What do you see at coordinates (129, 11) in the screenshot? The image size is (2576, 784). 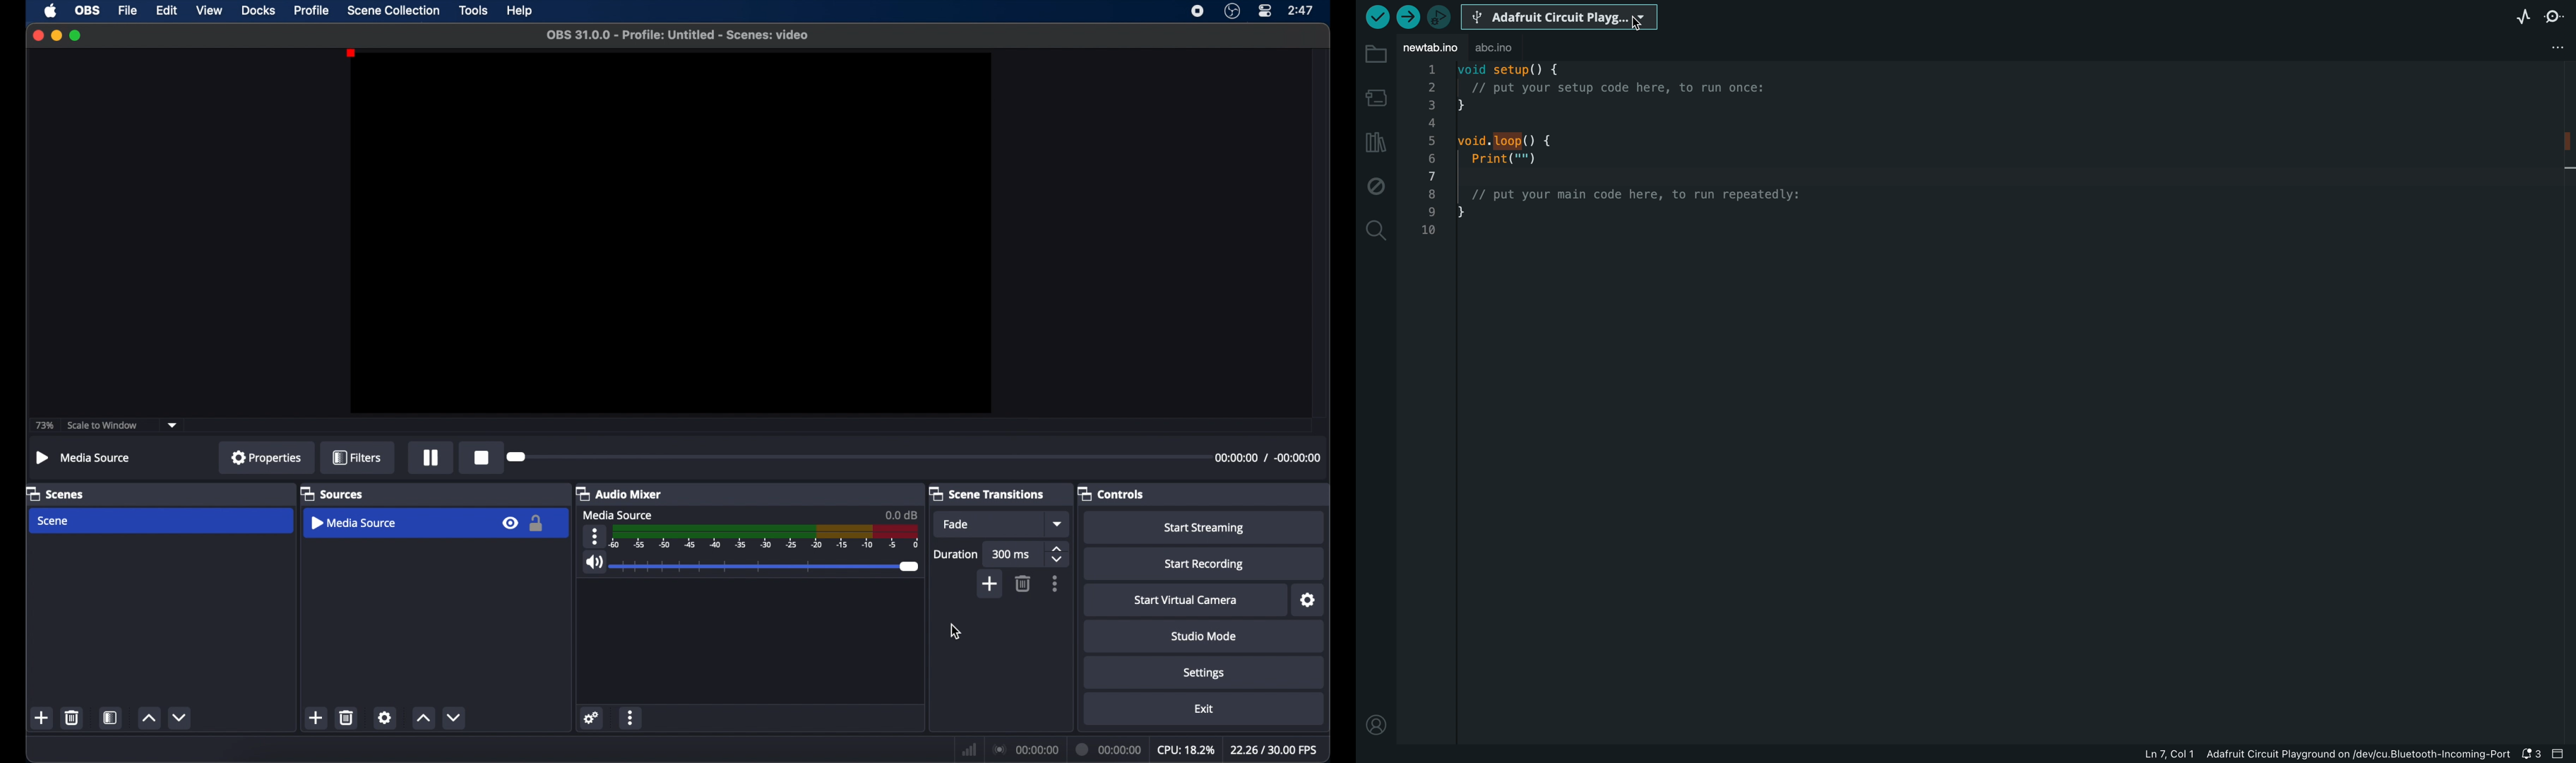 I see `file` at bounding box center [129, 11].